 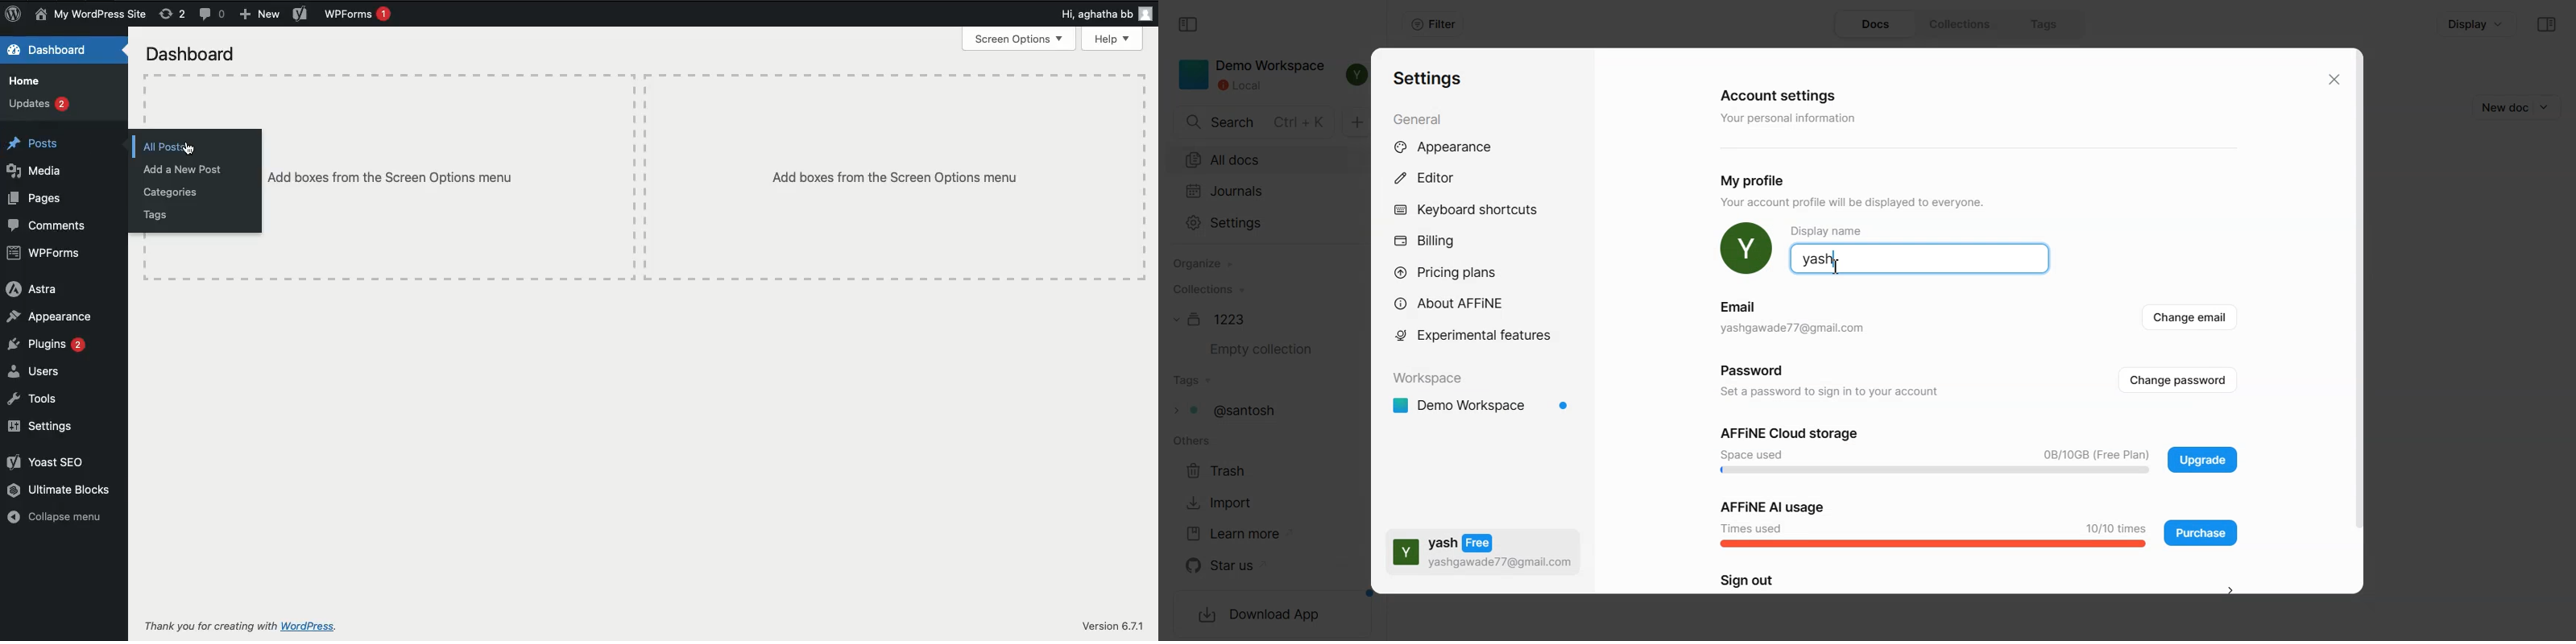 What do you see at coordinates (389, 179) in the screenshot?
I see `Add boxes from the Screen options menu` at bounding box center [389, 179].